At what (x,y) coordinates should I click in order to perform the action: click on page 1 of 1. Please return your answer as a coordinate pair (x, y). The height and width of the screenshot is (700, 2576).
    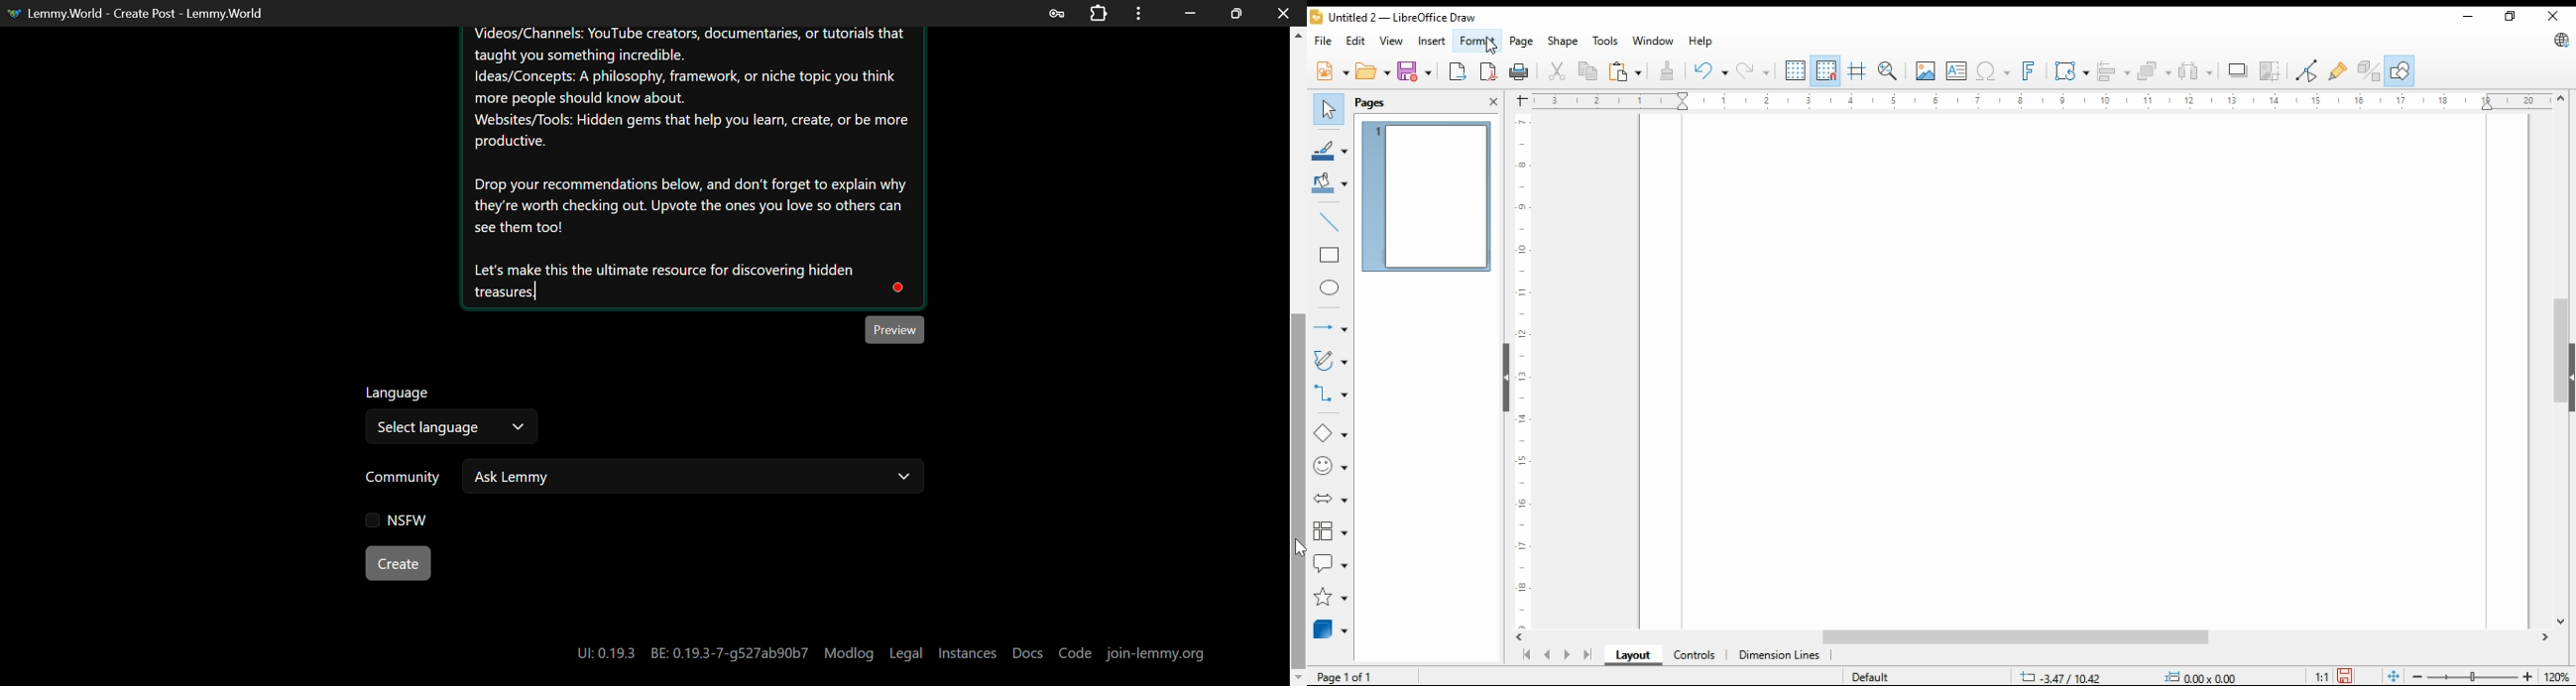
    Looking at the image, I should click on (1347, 676).